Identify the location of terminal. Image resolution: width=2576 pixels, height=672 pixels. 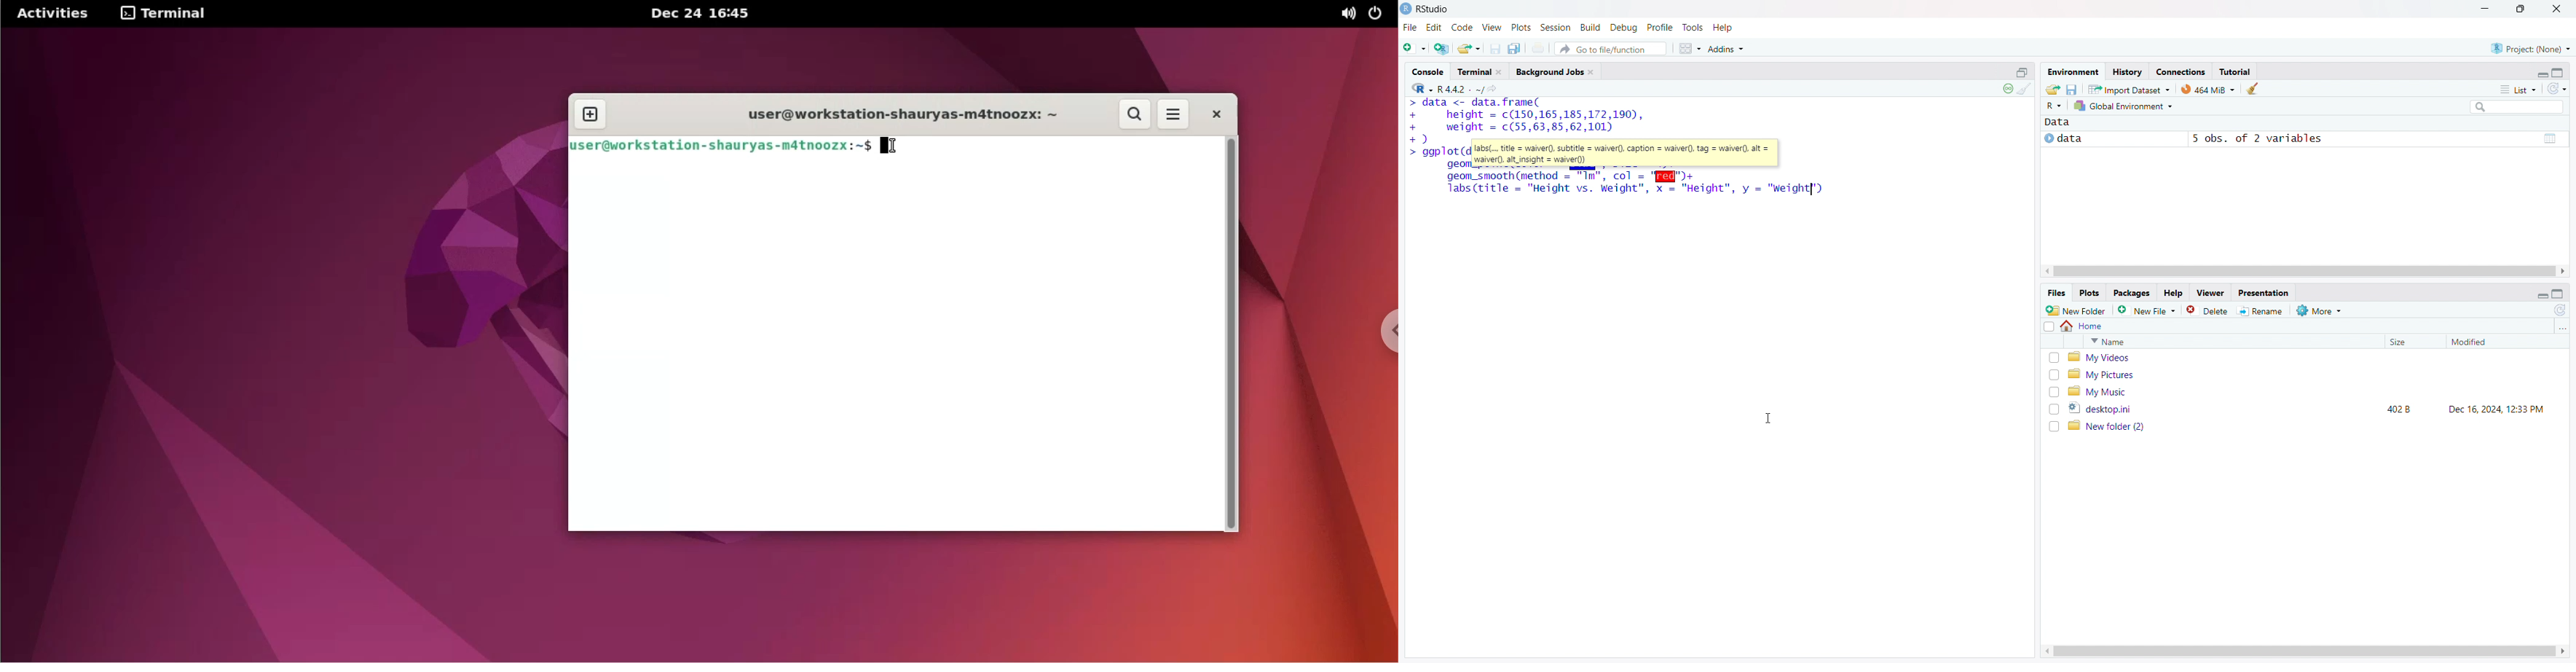
(1474, 72).